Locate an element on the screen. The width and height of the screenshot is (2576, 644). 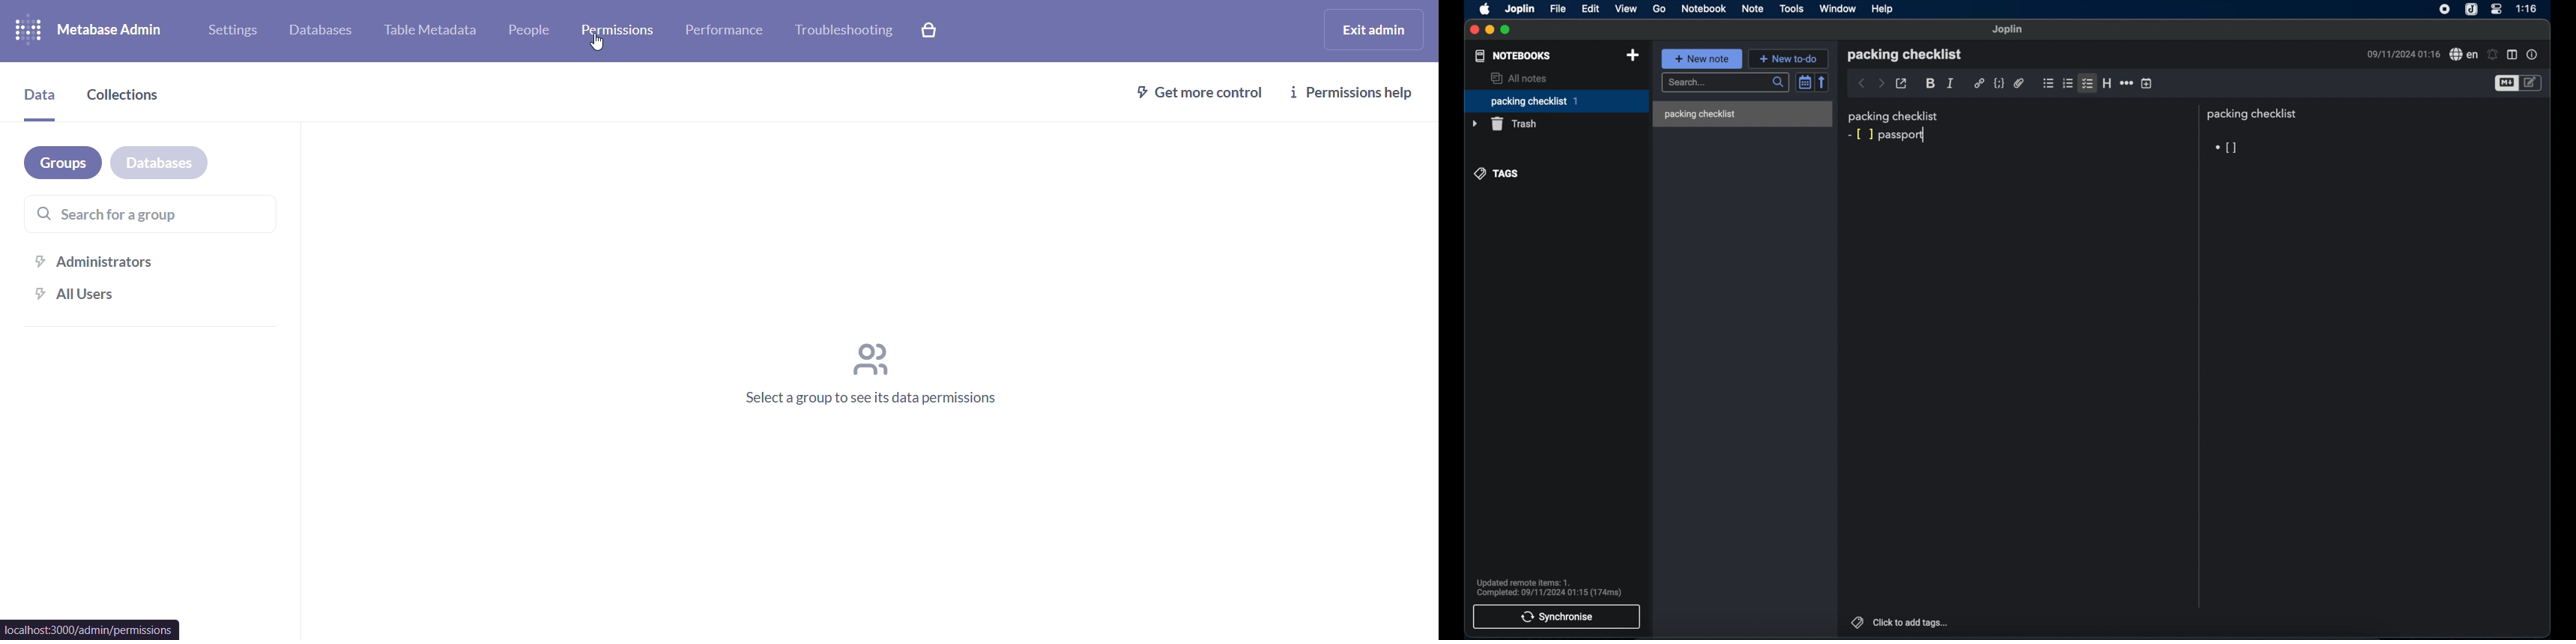
packing checklist is located at coordinates (1894, 116).